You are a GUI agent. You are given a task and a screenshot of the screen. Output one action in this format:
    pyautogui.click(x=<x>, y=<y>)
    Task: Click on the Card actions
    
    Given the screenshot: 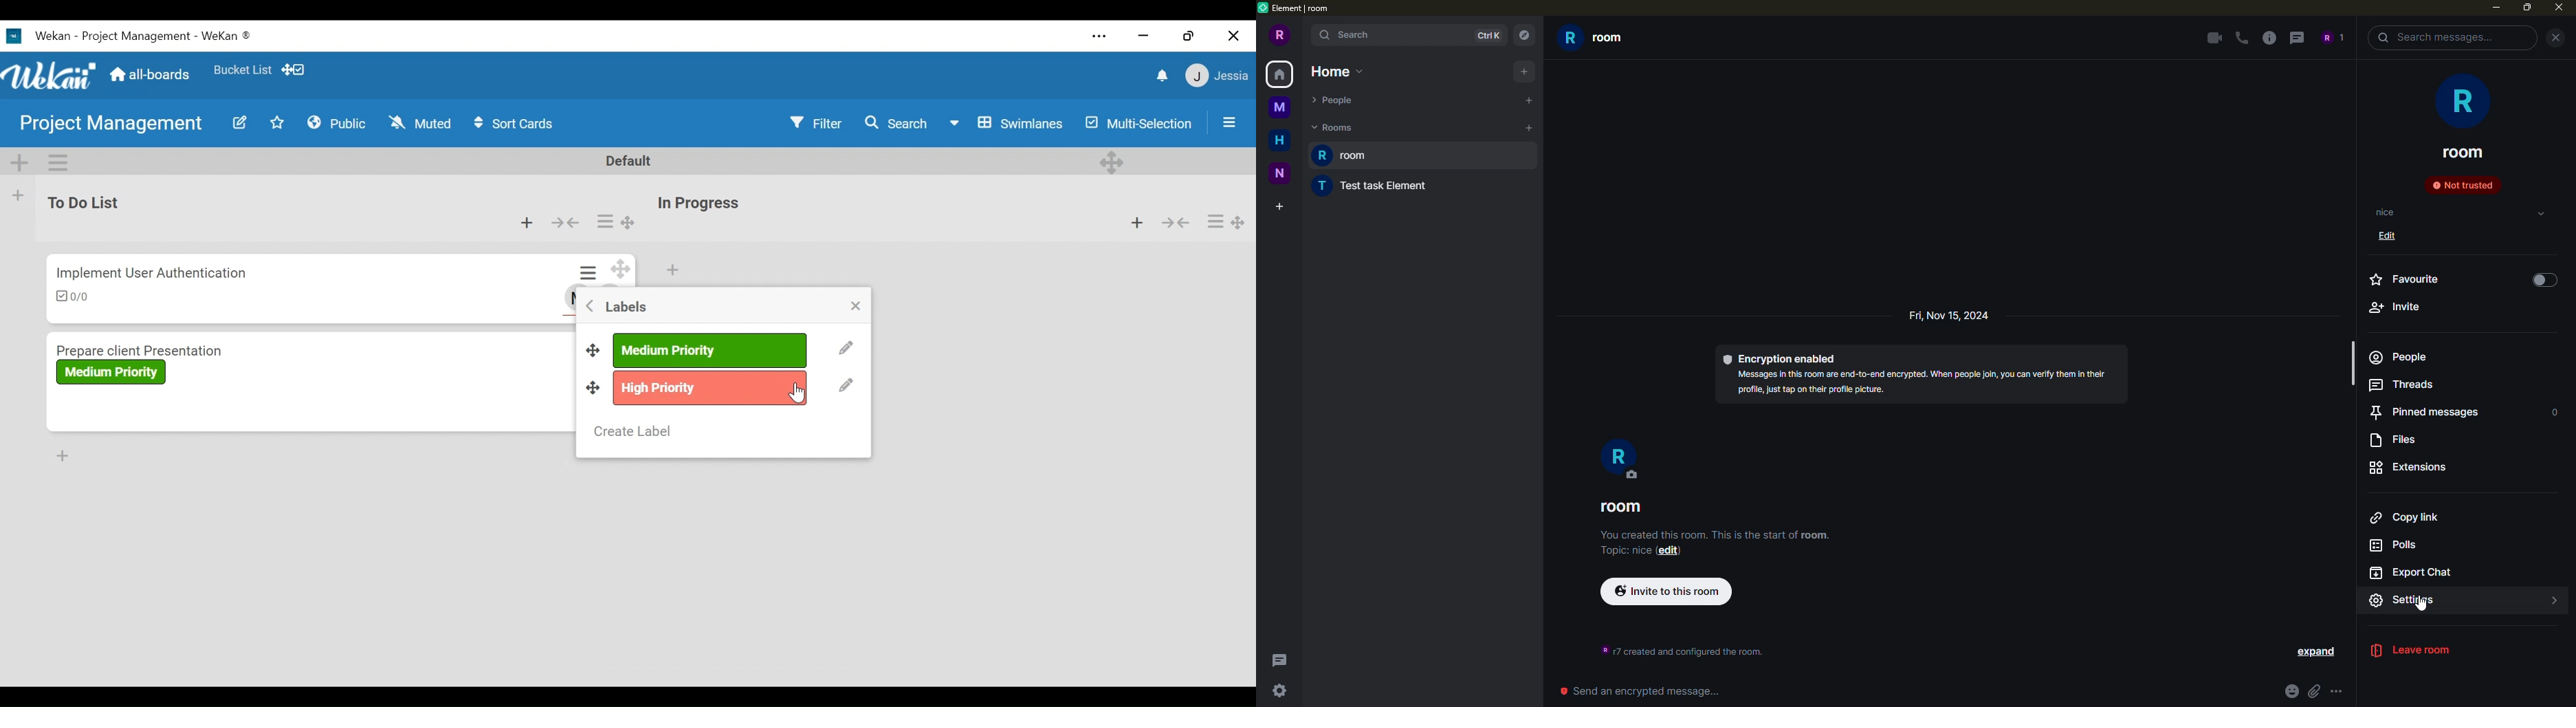 What is the action you would take?
    pyautogui.click(x=591, y=274)
    